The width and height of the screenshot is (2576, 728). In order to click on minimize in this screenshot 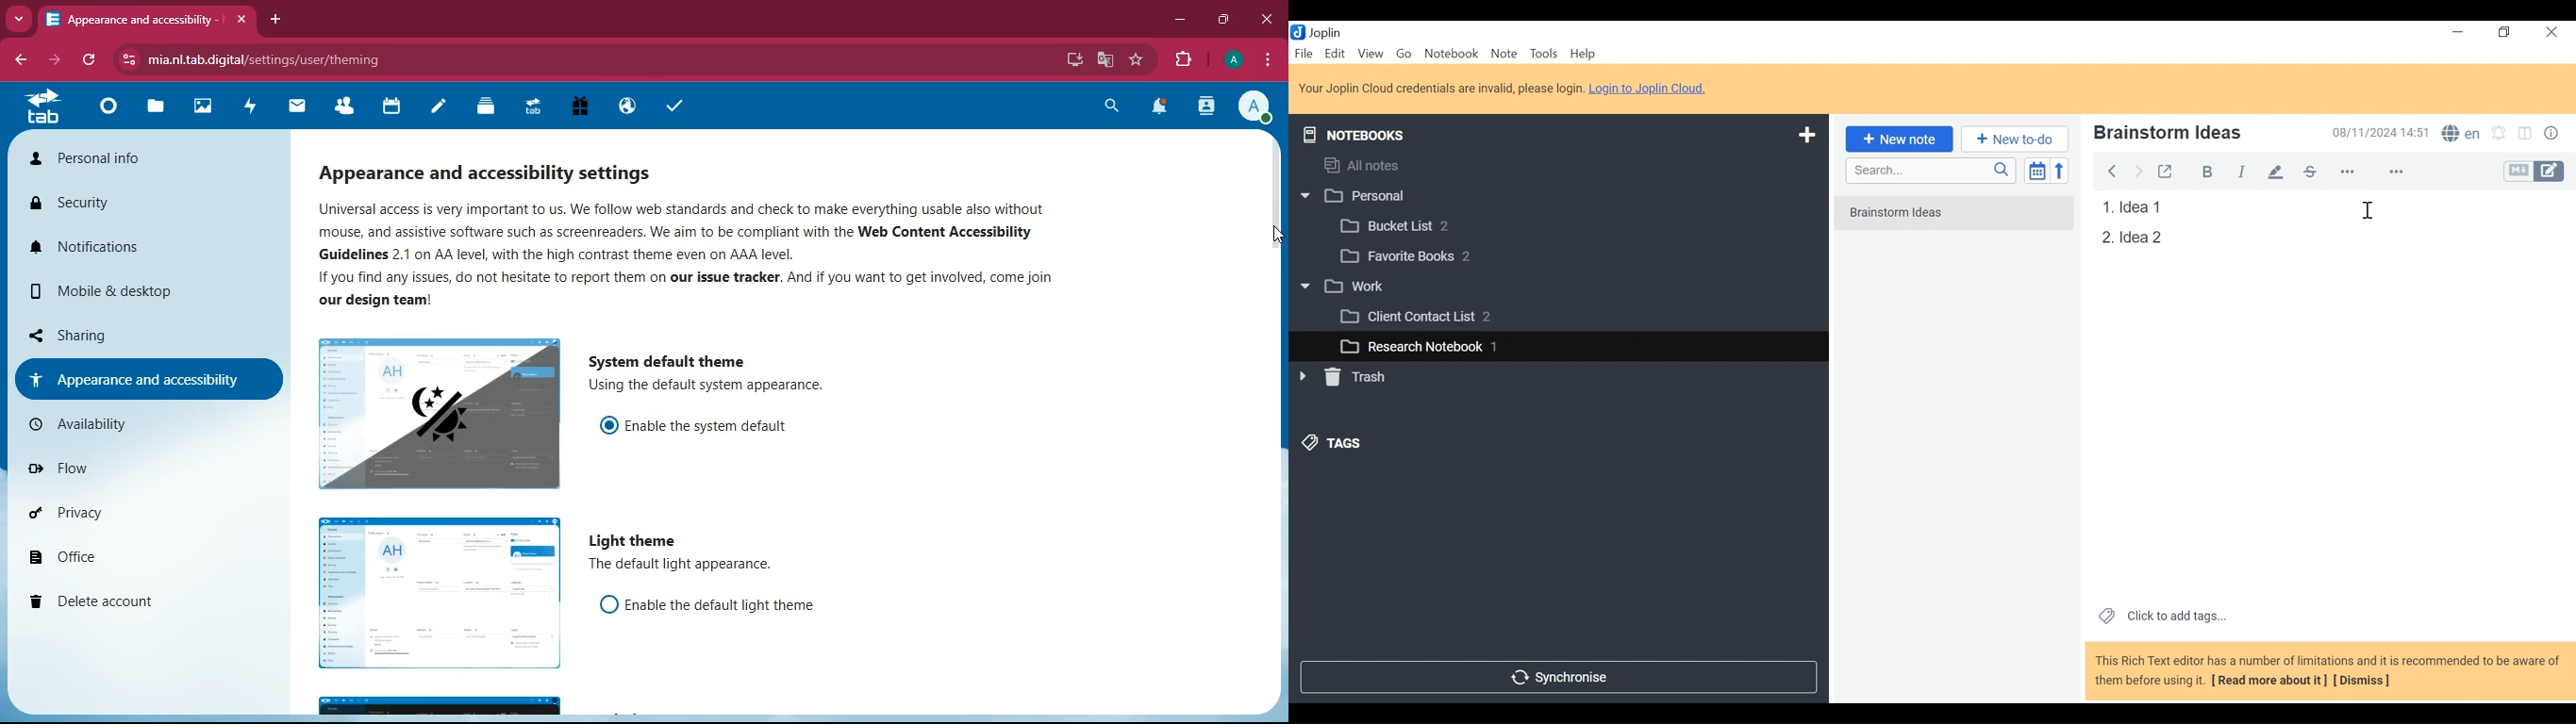, I will do `click(1176, 22)`.